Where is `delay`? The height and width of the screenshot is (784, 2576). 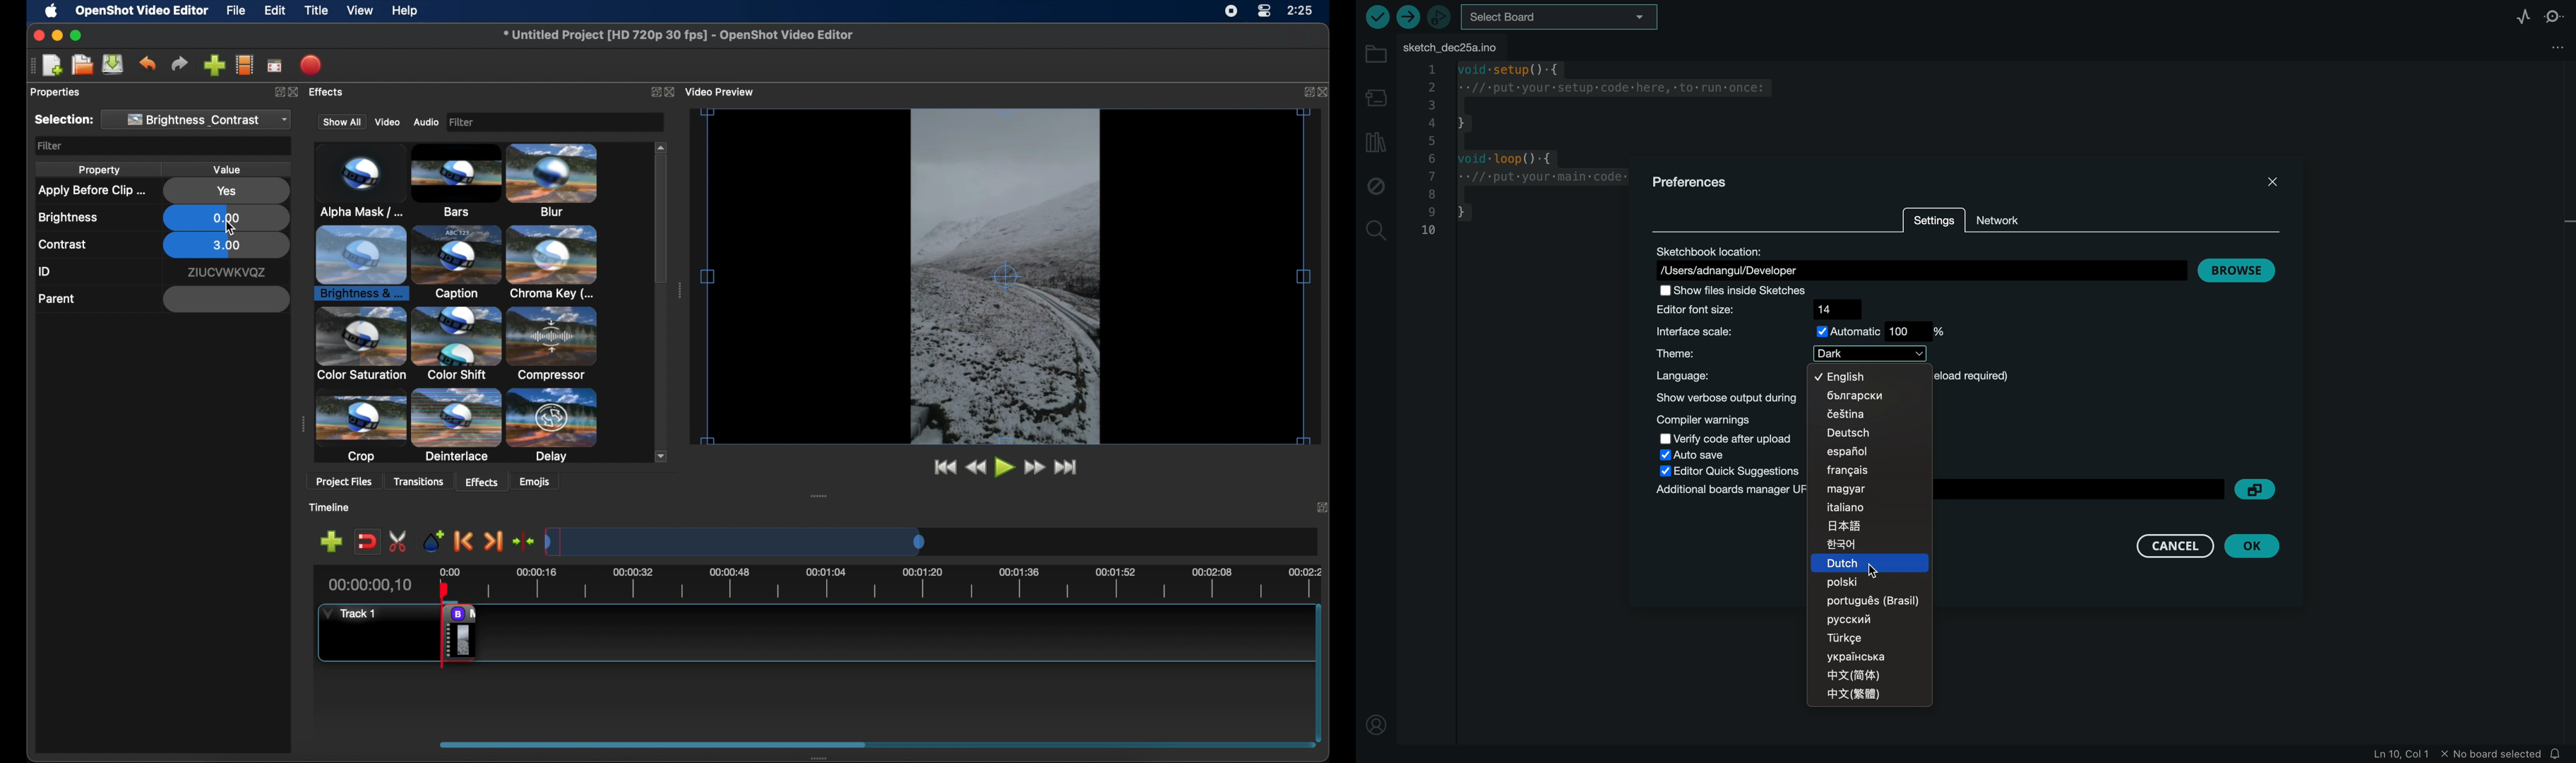 delay is located at coordinates (554, 344).